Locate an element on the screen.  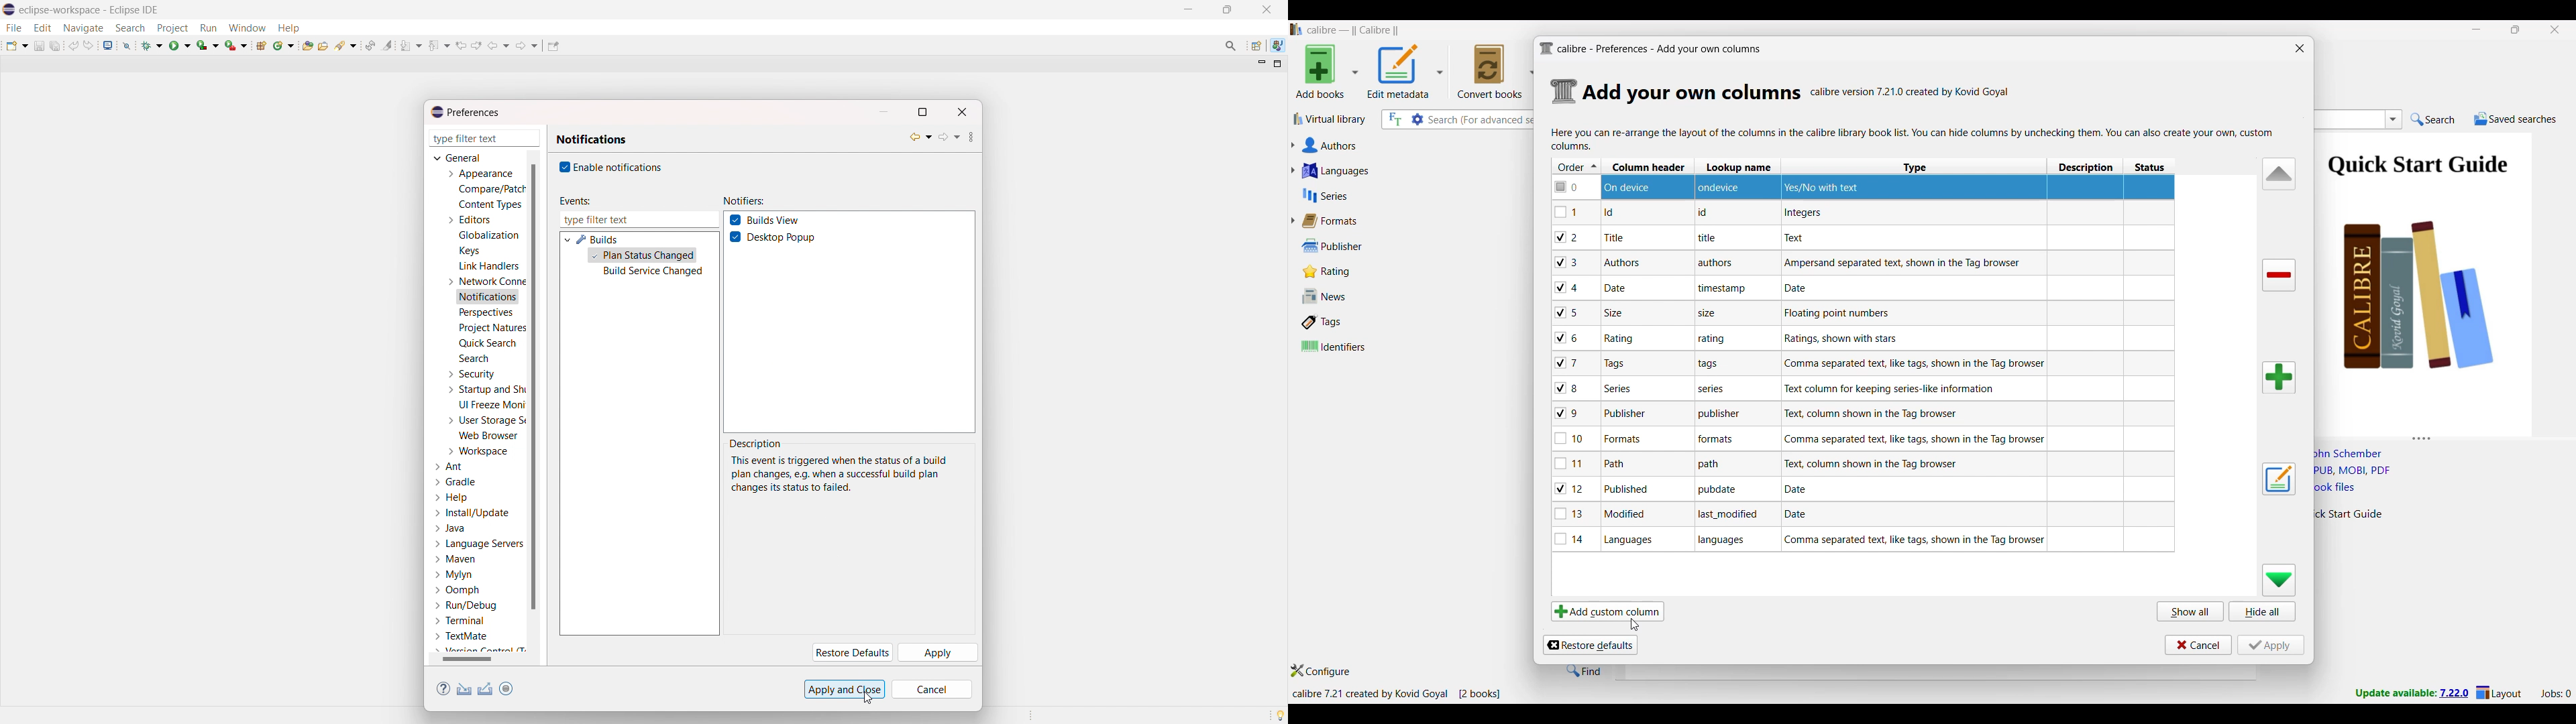
export is located at coordinates (486, 689).